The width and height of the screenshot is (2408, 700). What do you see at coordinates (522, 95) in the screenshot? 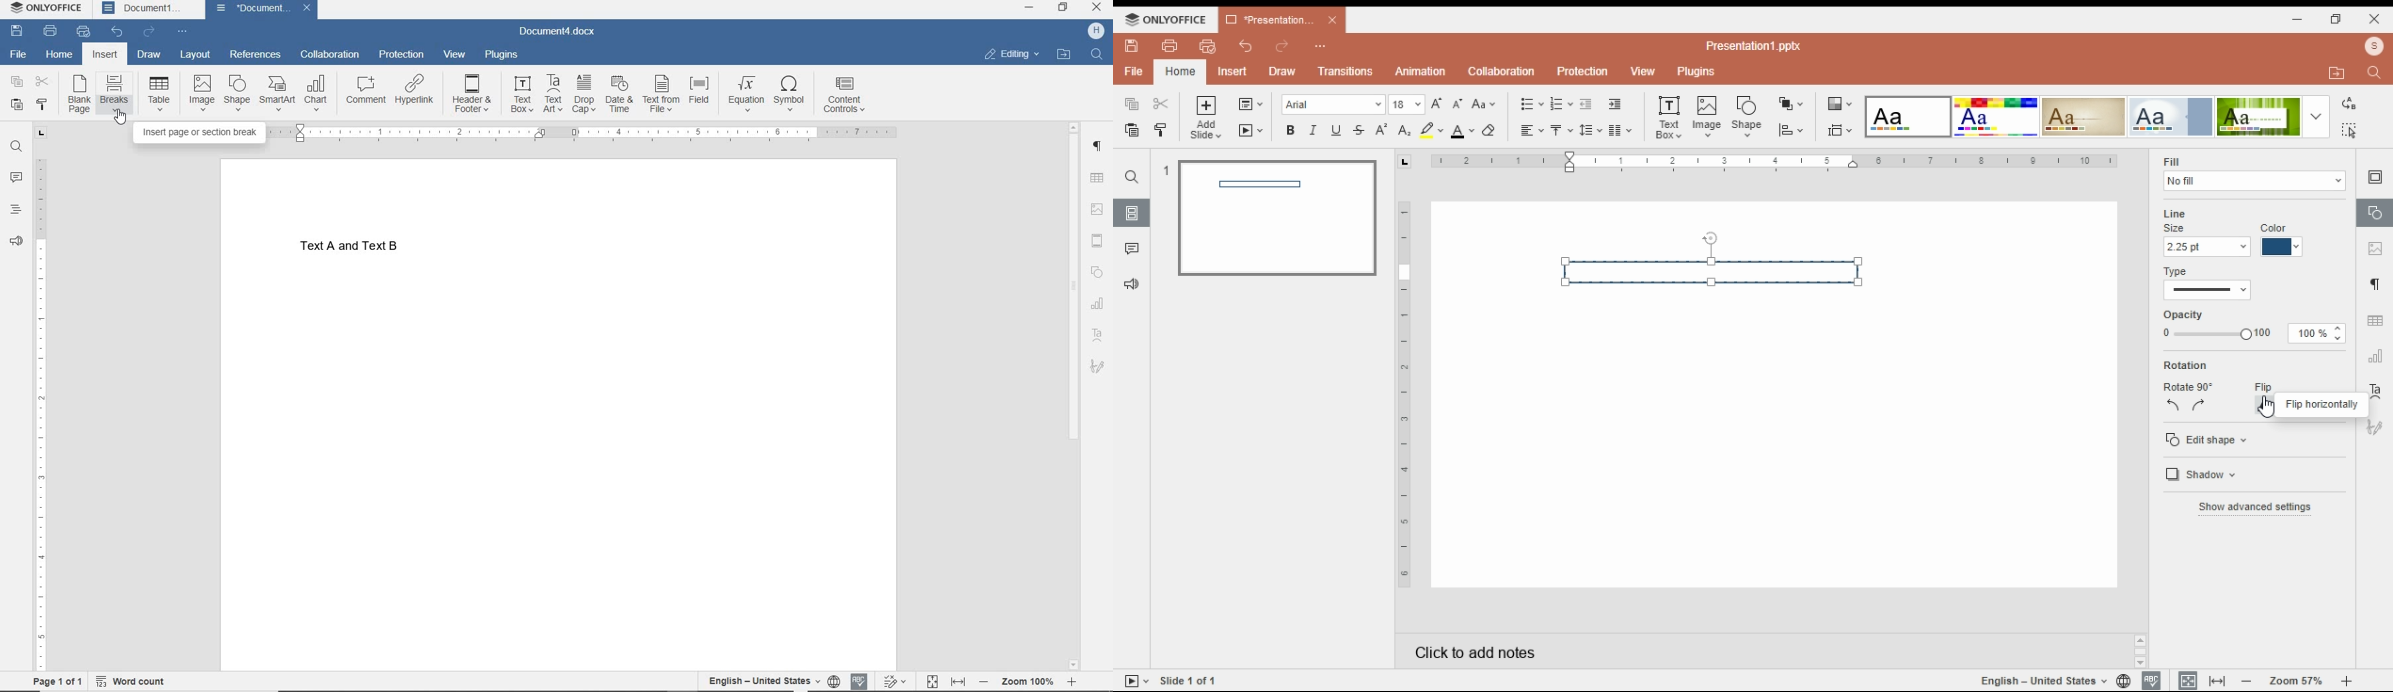
I see `TEXT BOX` at bounding box center [522, 95].